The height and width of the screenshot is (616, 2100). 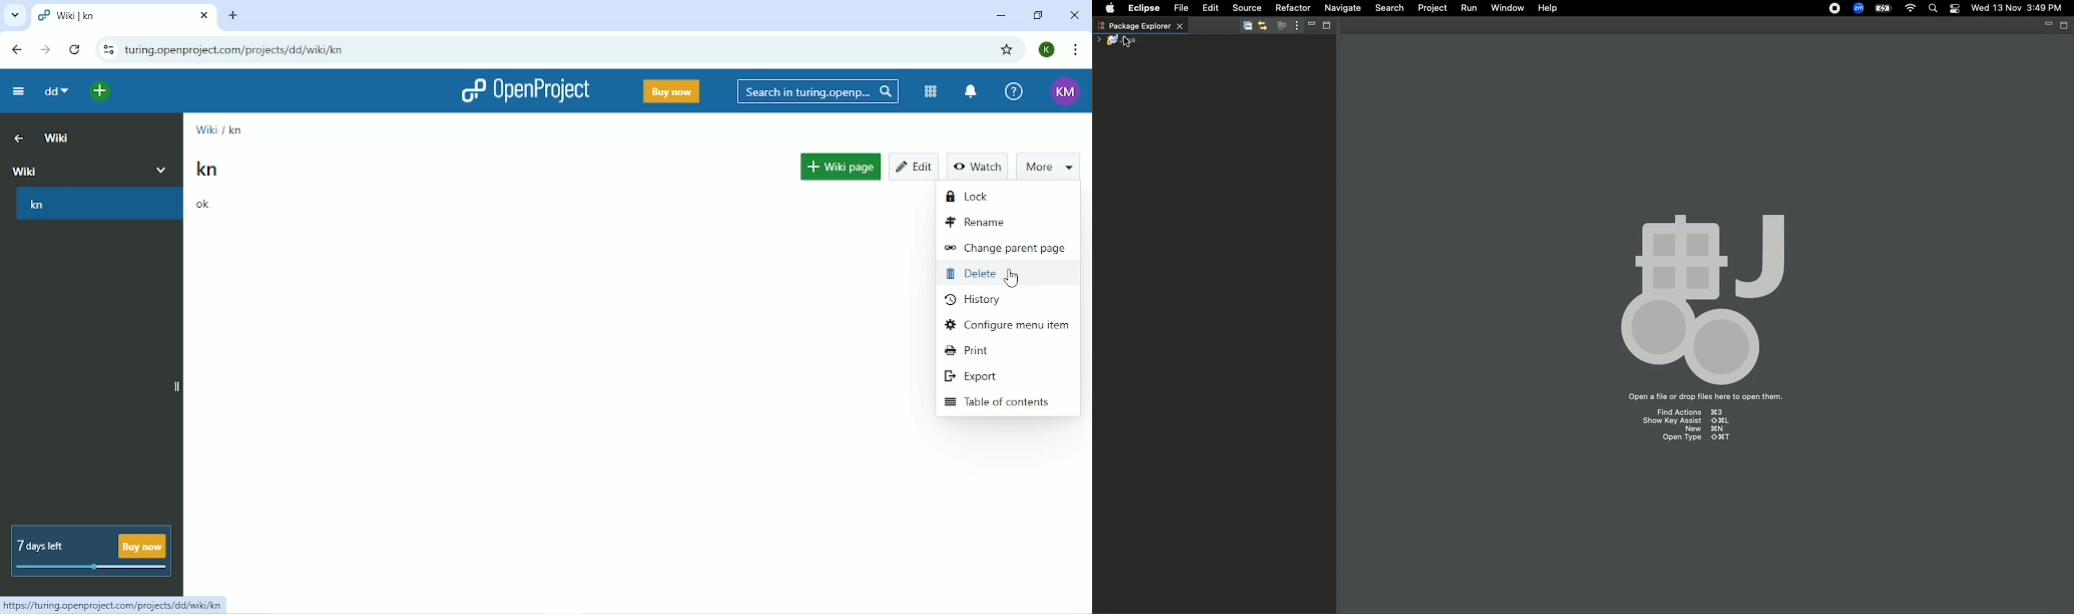 I want to click on New tab, so click(x=233, y=15).